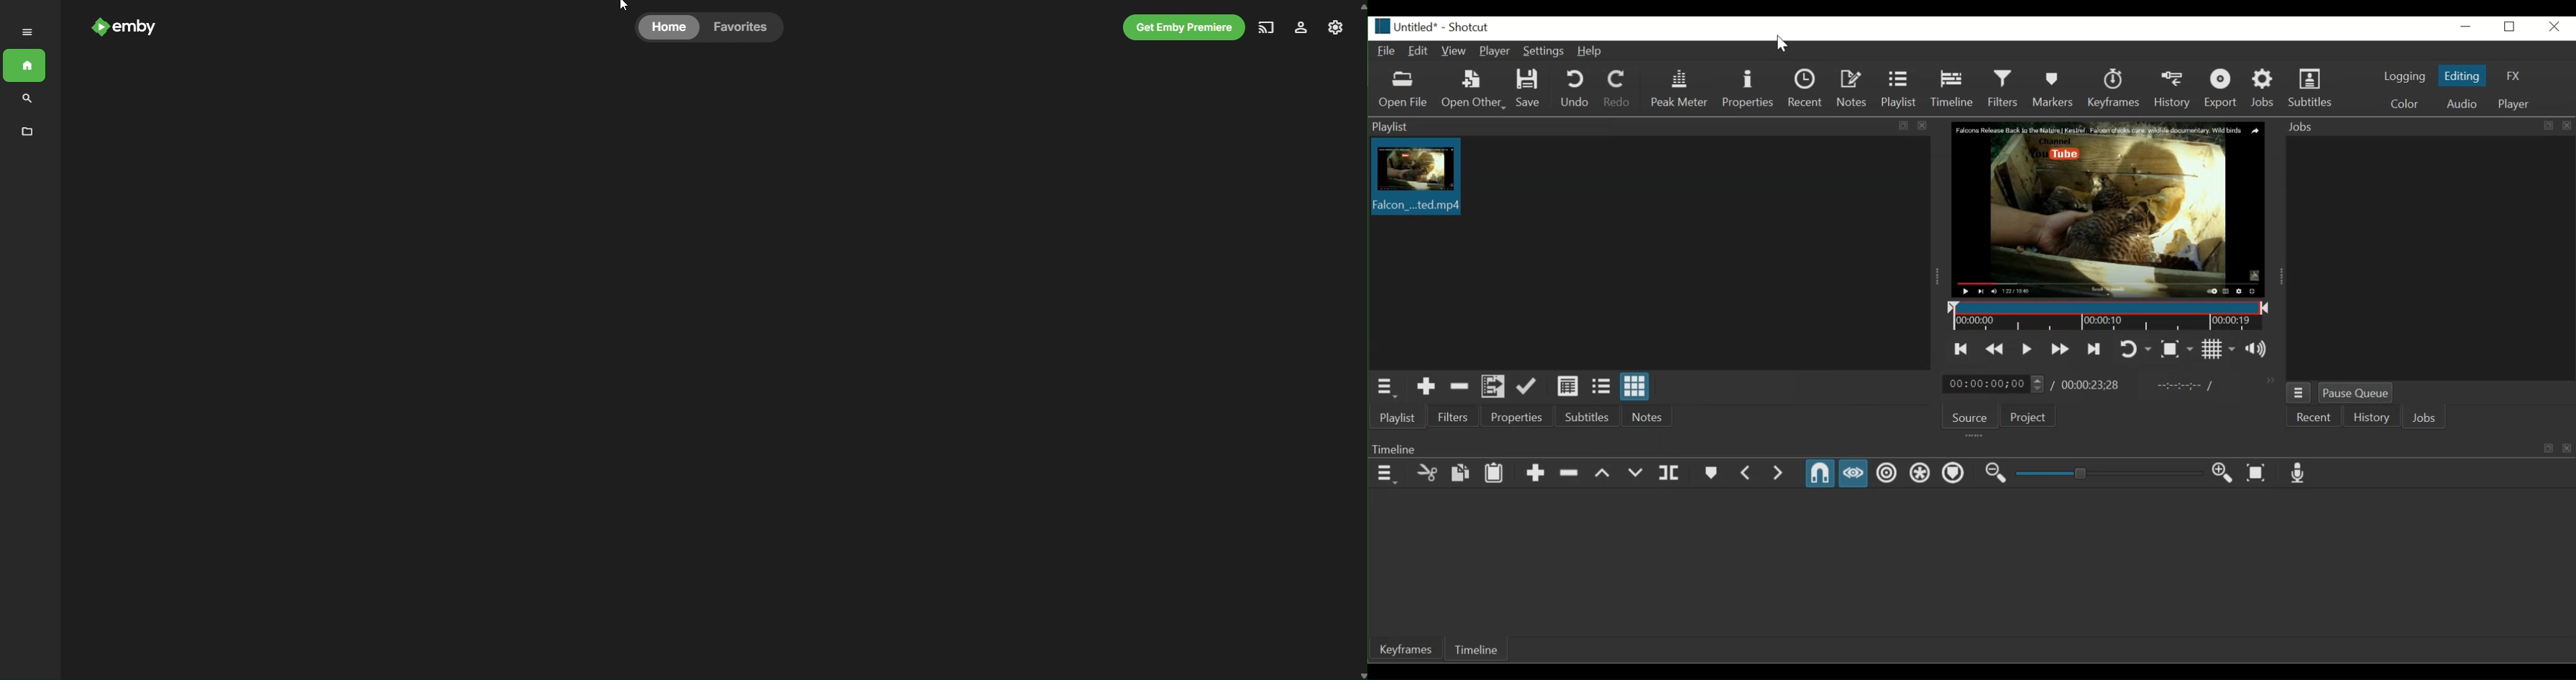  What do you see at coordinates (1599, 386) in the screenshot?
I see `View as files` at bounding box center [1599, 386].